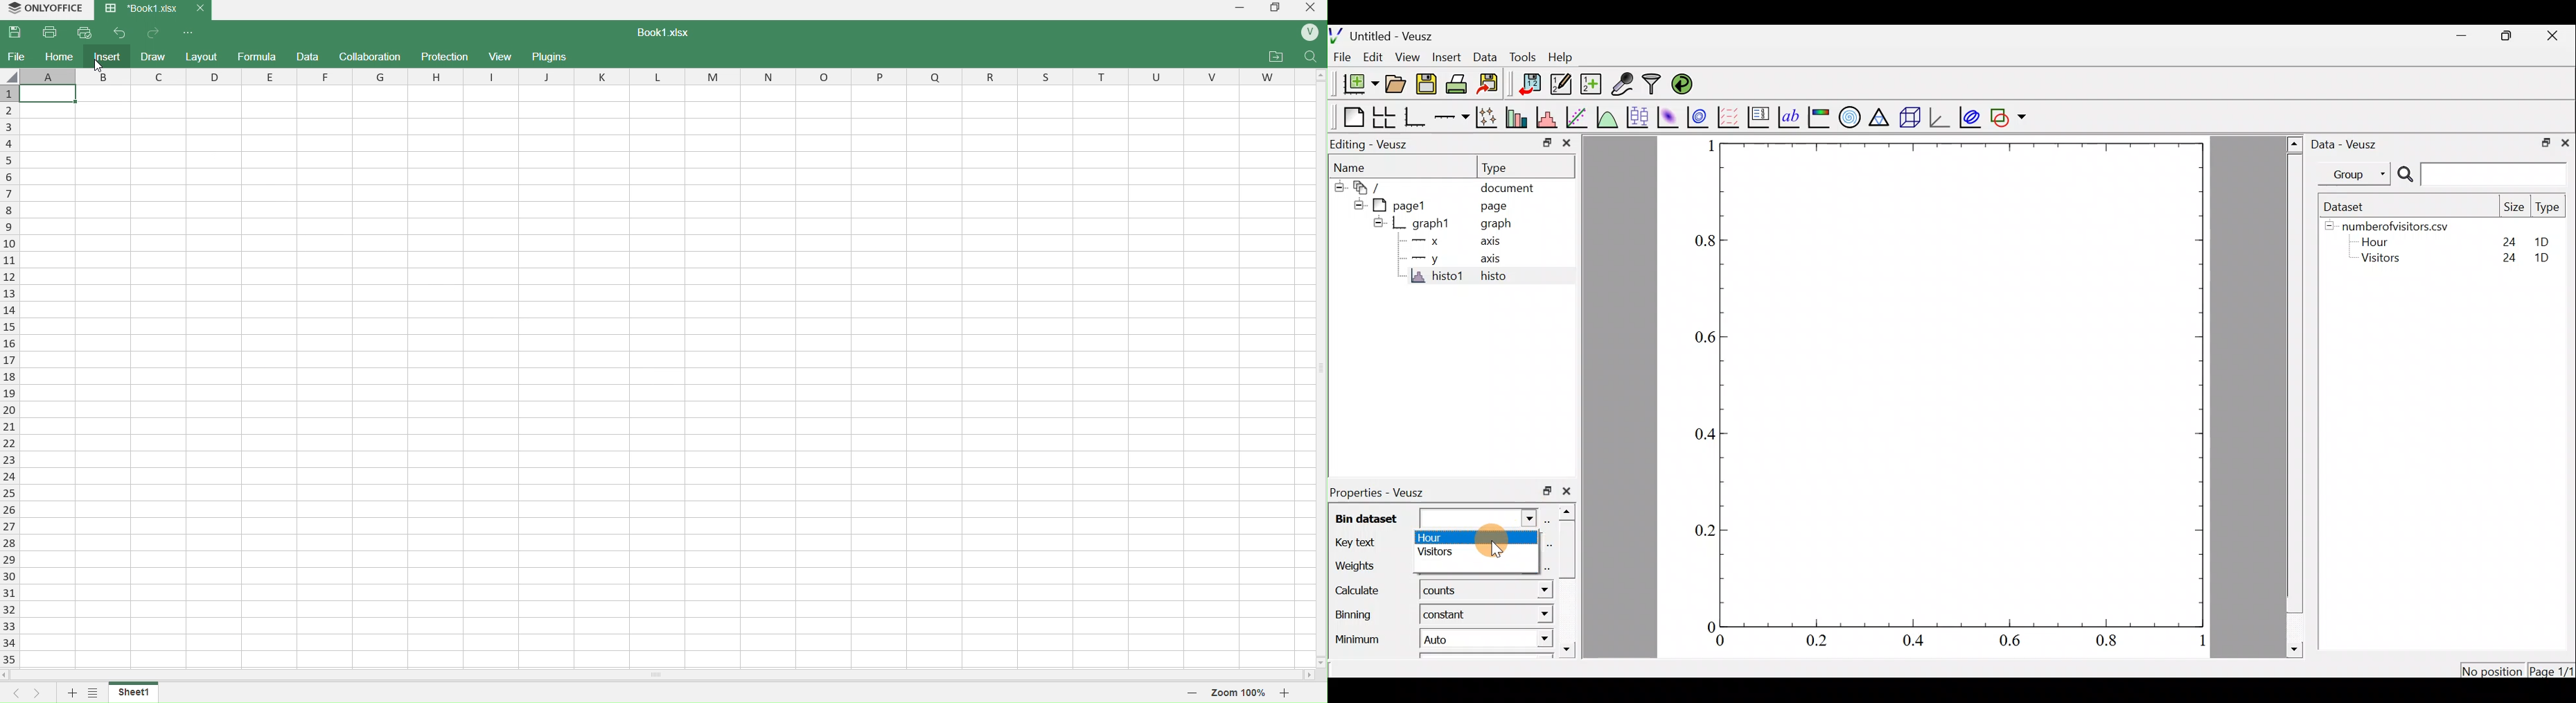  Describe the element at coordinates (1640, 116) in the screenshot. I see `plot box plots` at that location.